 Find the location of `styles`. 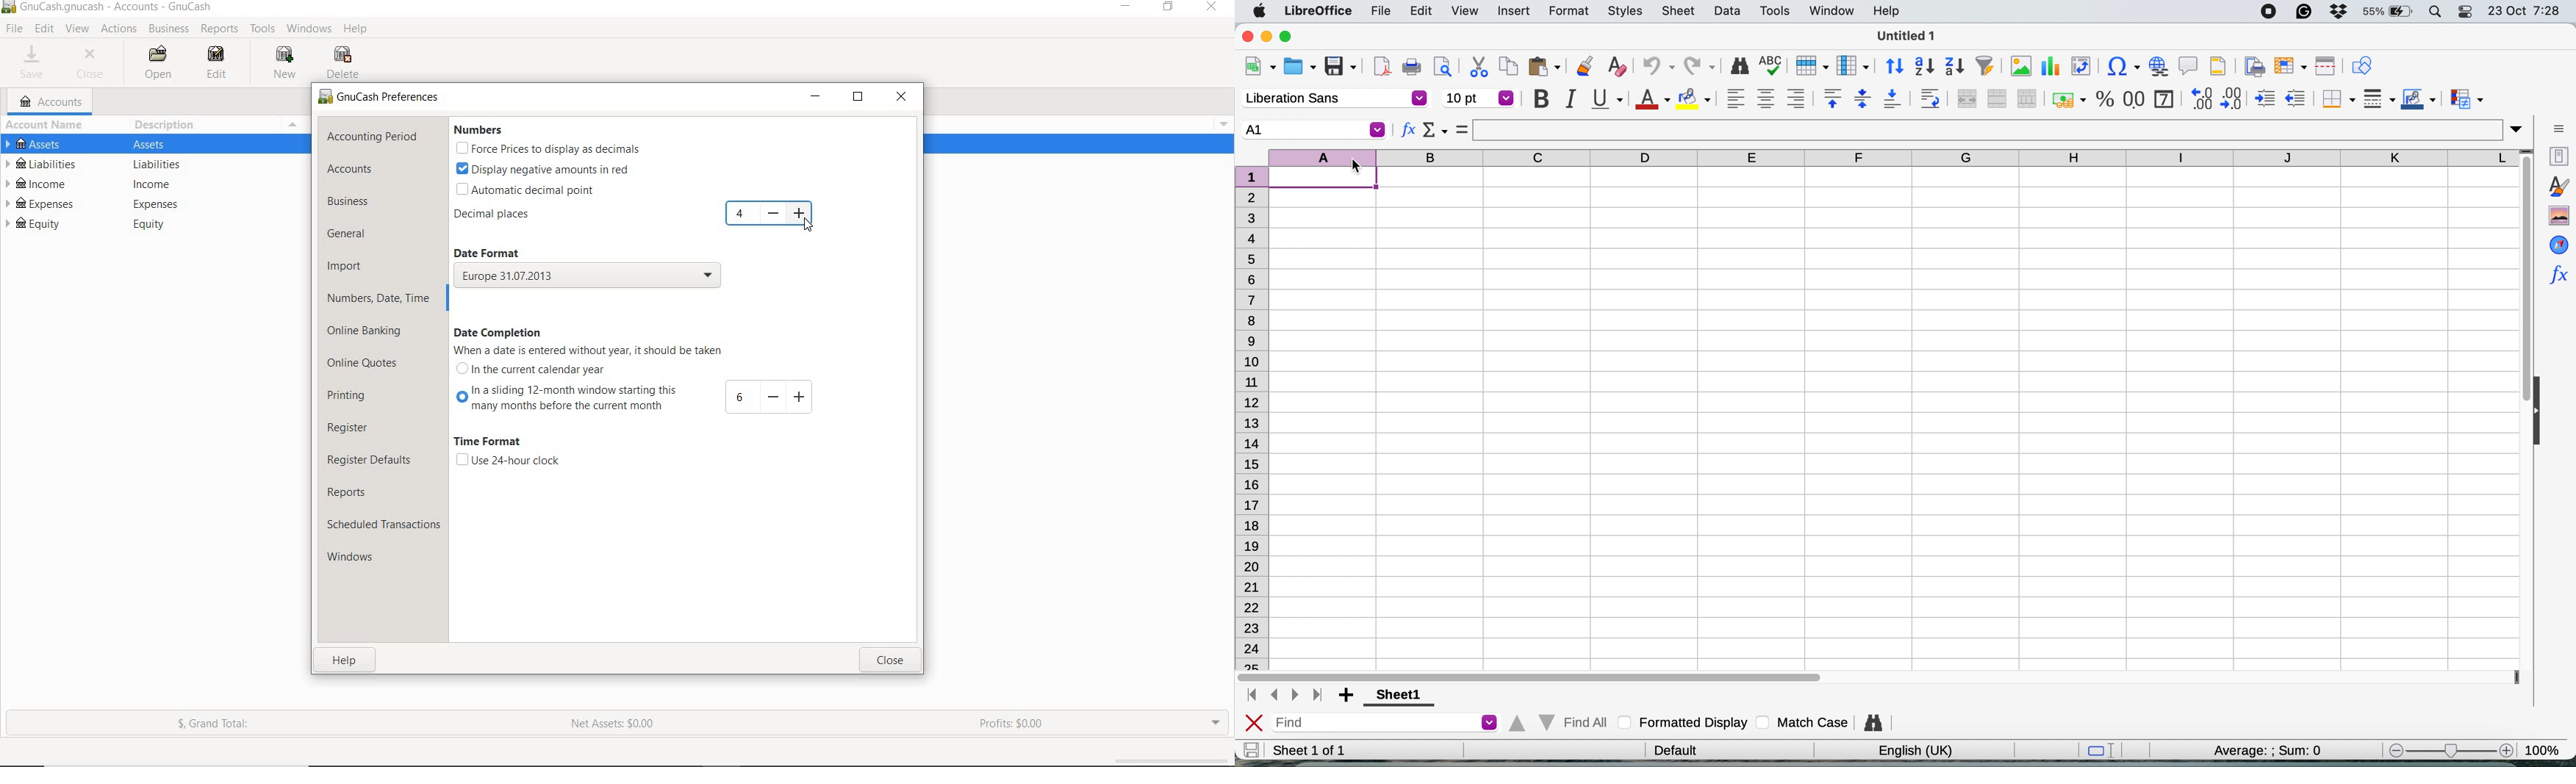

styles is located at coordinates (2556, 187).